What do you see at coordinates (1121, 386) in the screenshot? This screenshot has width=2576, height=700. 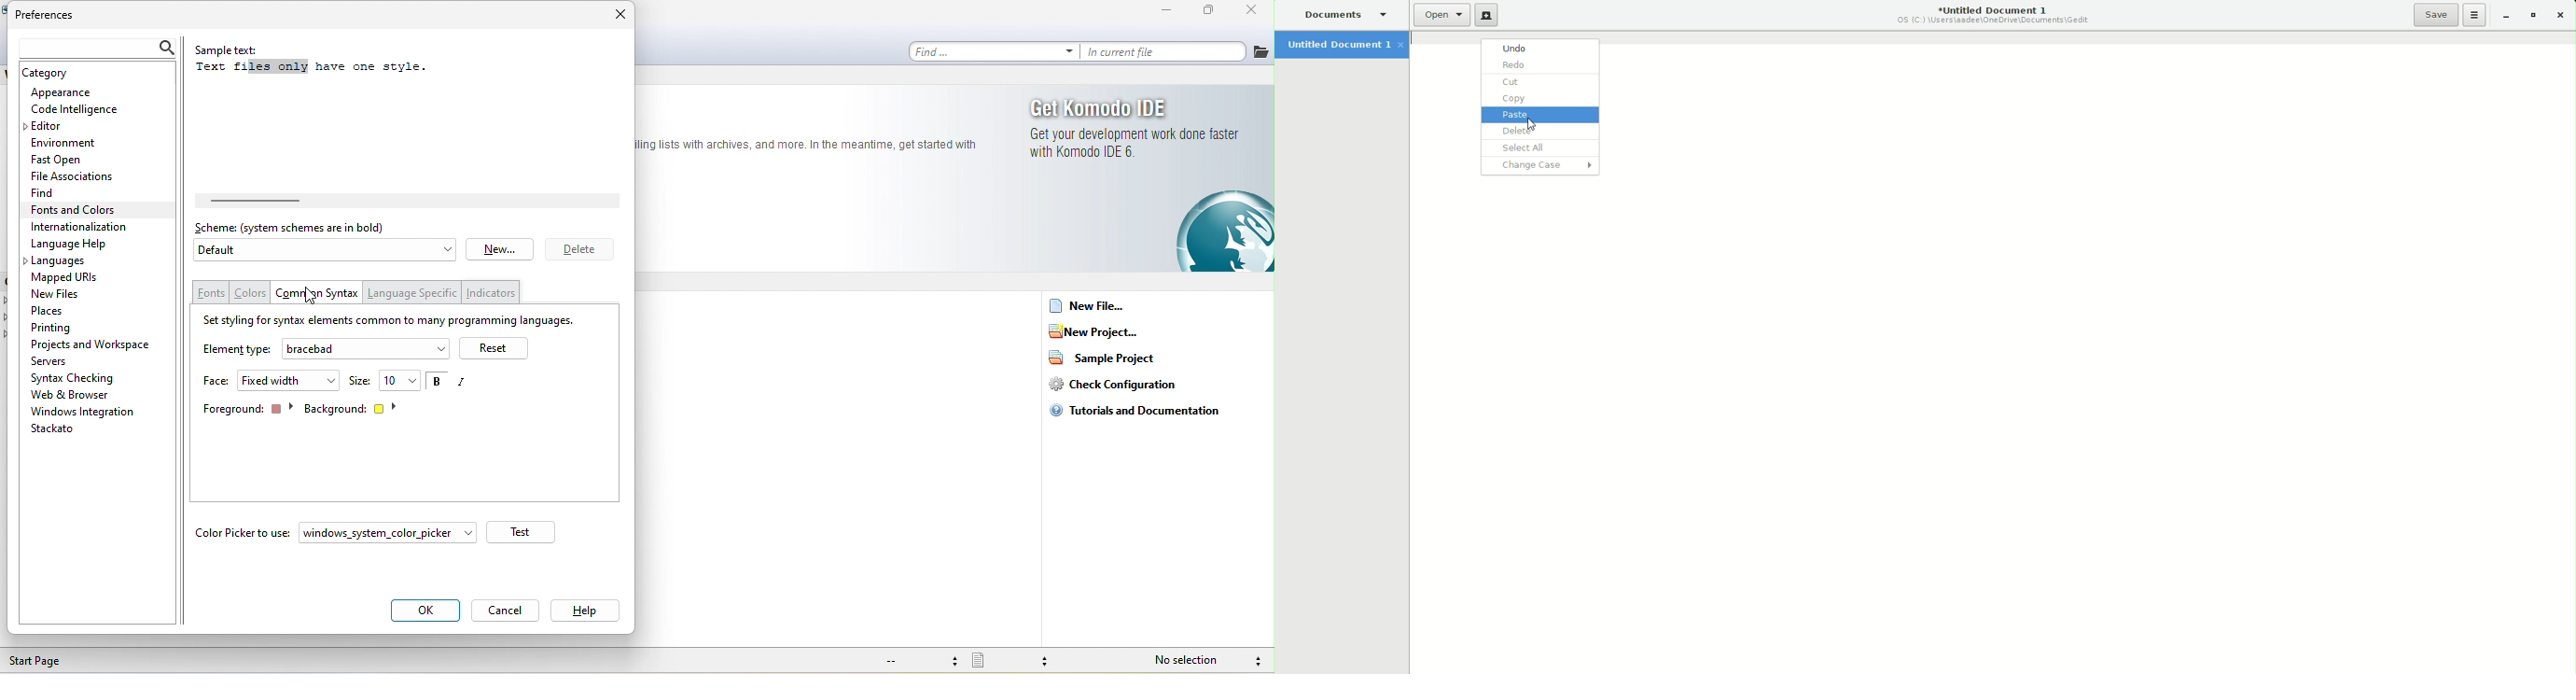 I see `check configuration` at bounding box center [1121, 386].